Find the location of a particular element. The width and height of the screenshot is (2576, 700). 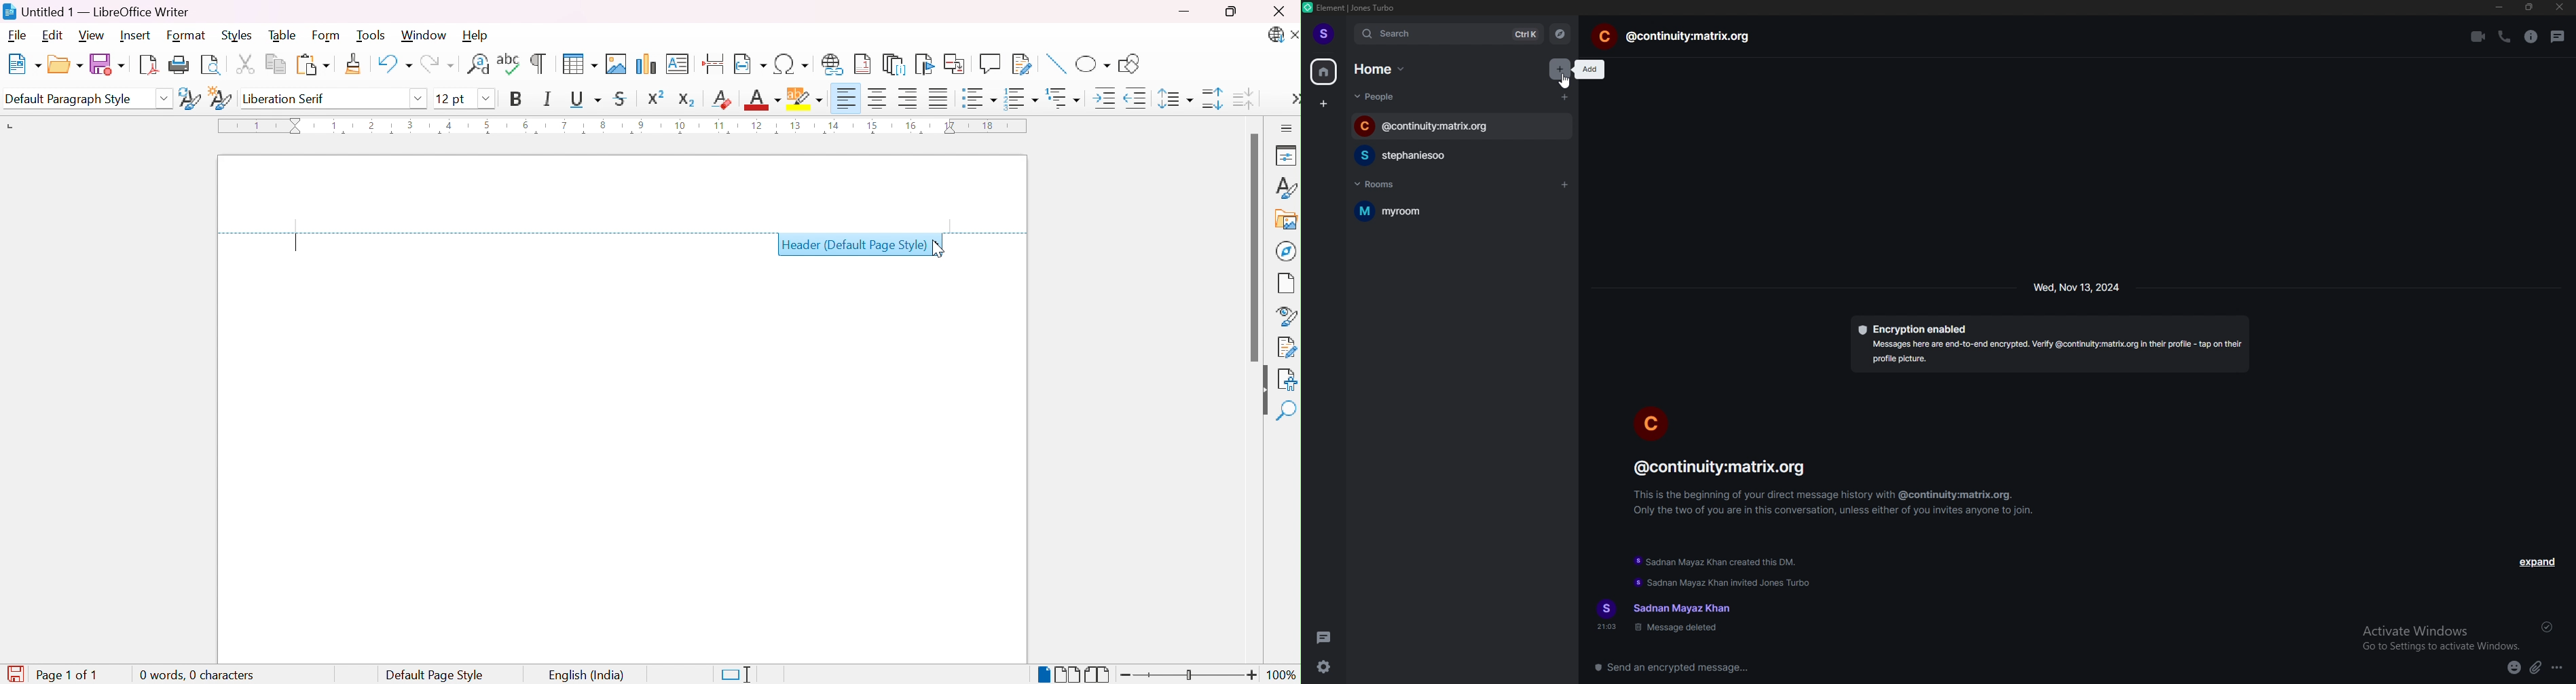

Insert field is located at coordinates (750, 63).